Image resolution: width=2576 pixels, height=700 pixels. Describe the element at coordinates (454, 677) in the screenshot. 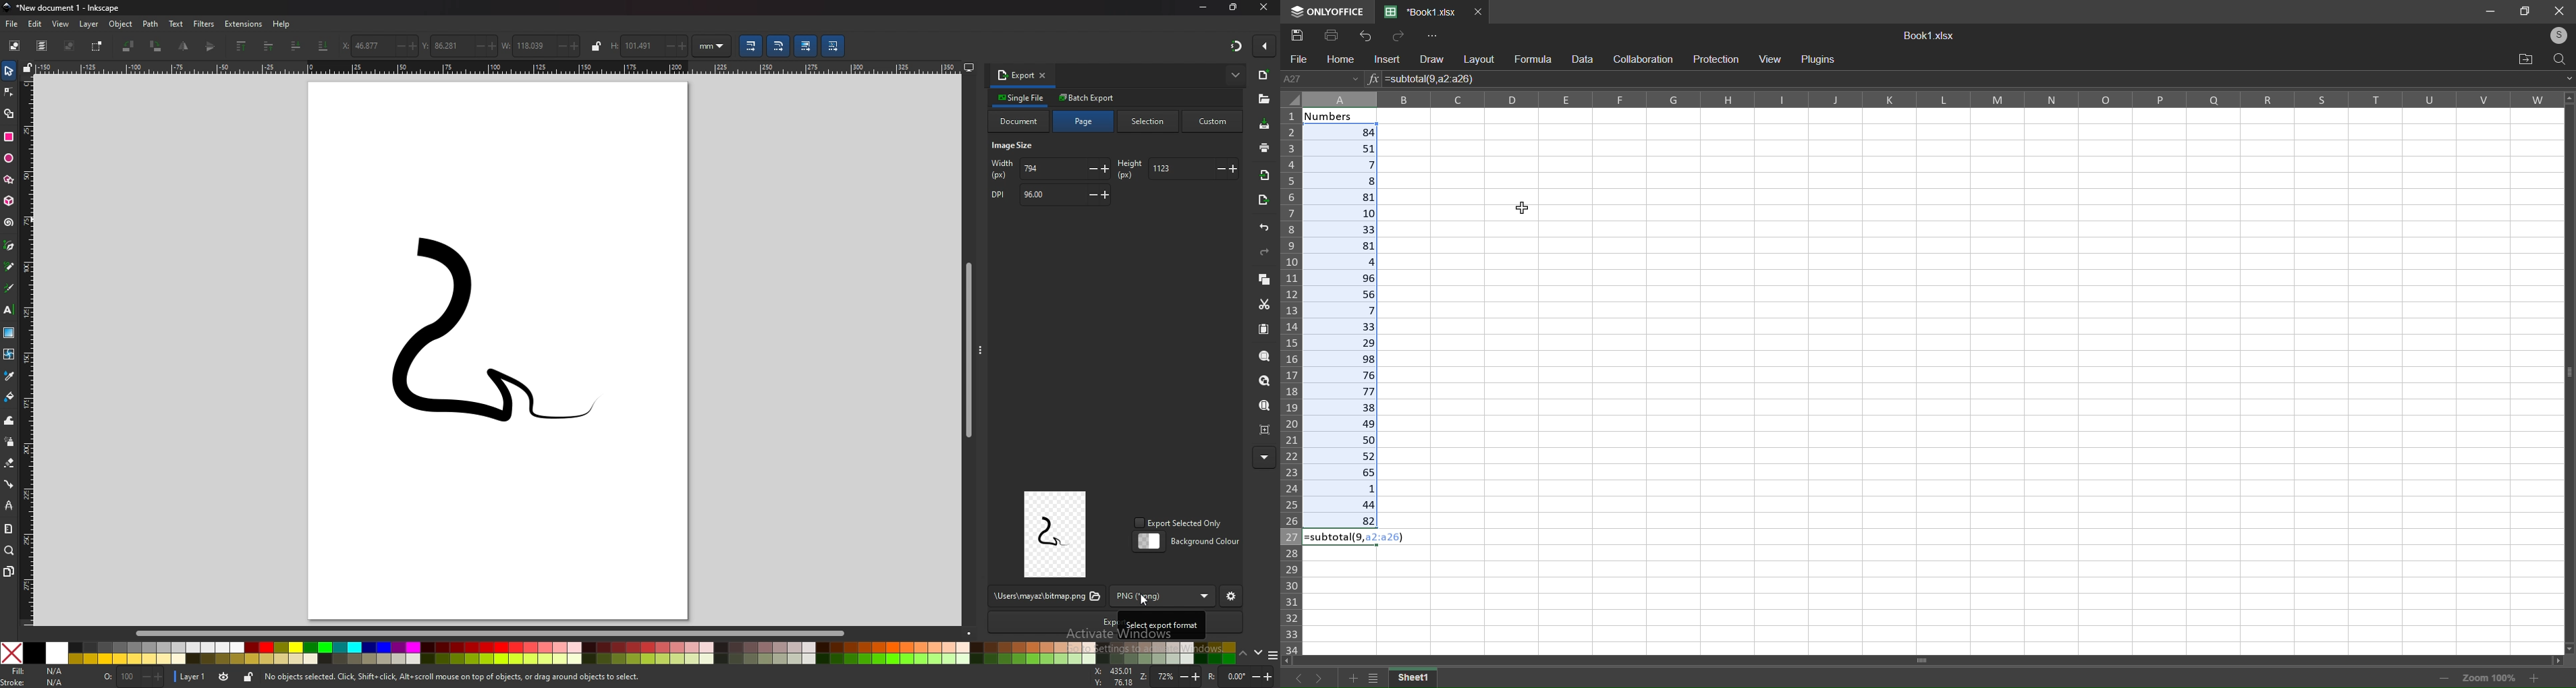

I see `info` at that location.